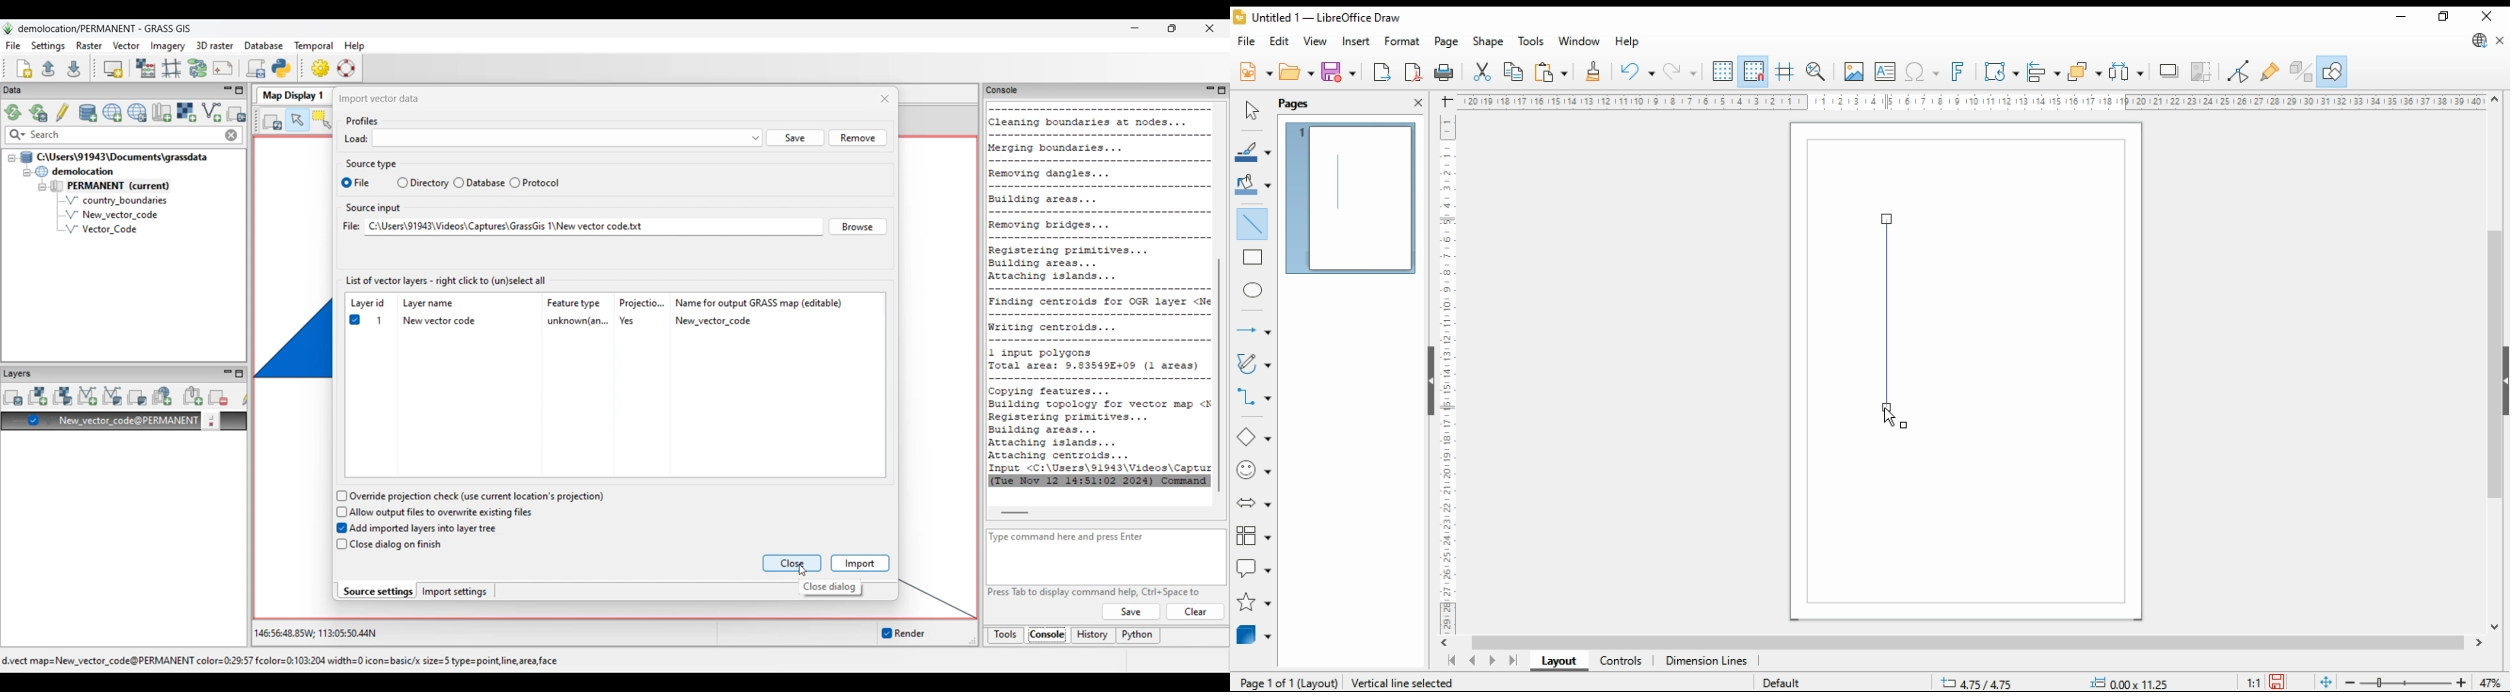 This screenshot has width=2520, height=700. Describe the element at coordinates (1551, 72) in the screenshot. I see `paste` at that location.